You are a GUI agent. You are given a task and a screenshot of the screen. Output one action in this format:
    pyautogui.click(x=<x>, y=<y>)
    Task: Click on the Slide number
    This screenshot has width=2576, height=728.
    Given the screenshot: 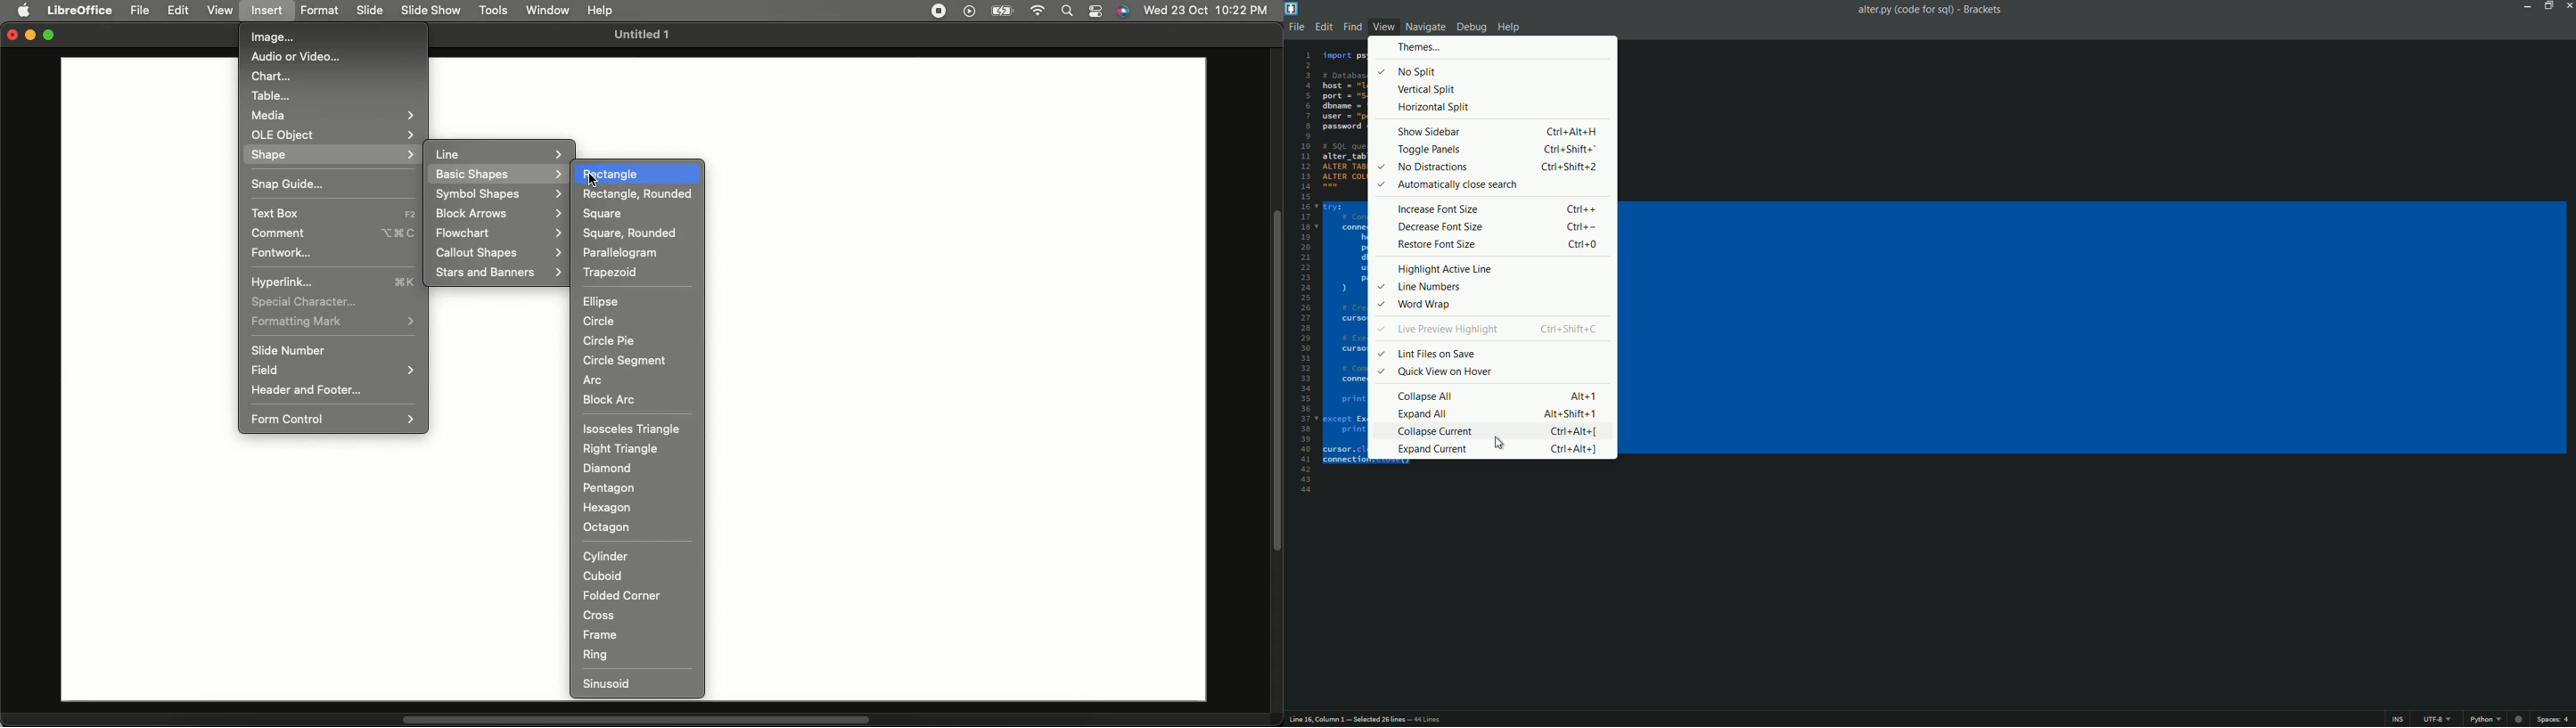 What is the action you would take?
    pyautogui.click(x=288, y=350)
    